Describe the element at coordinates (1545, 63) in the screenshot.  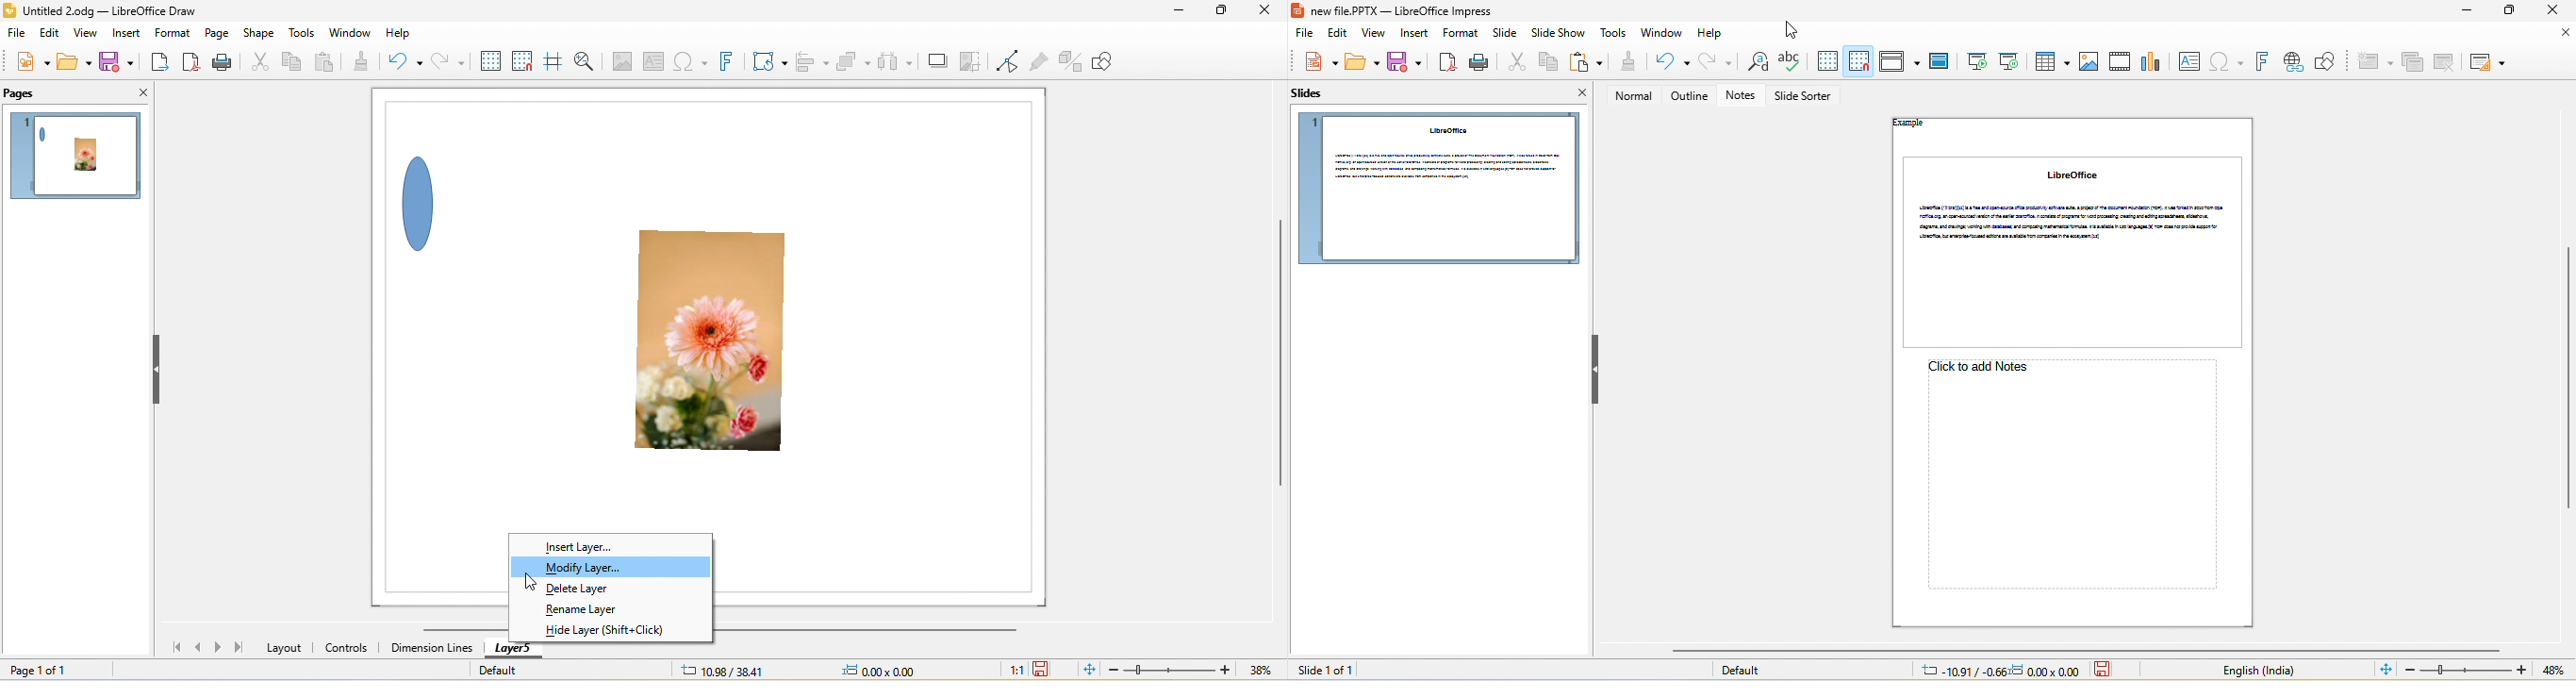
I see `copy` at that location.